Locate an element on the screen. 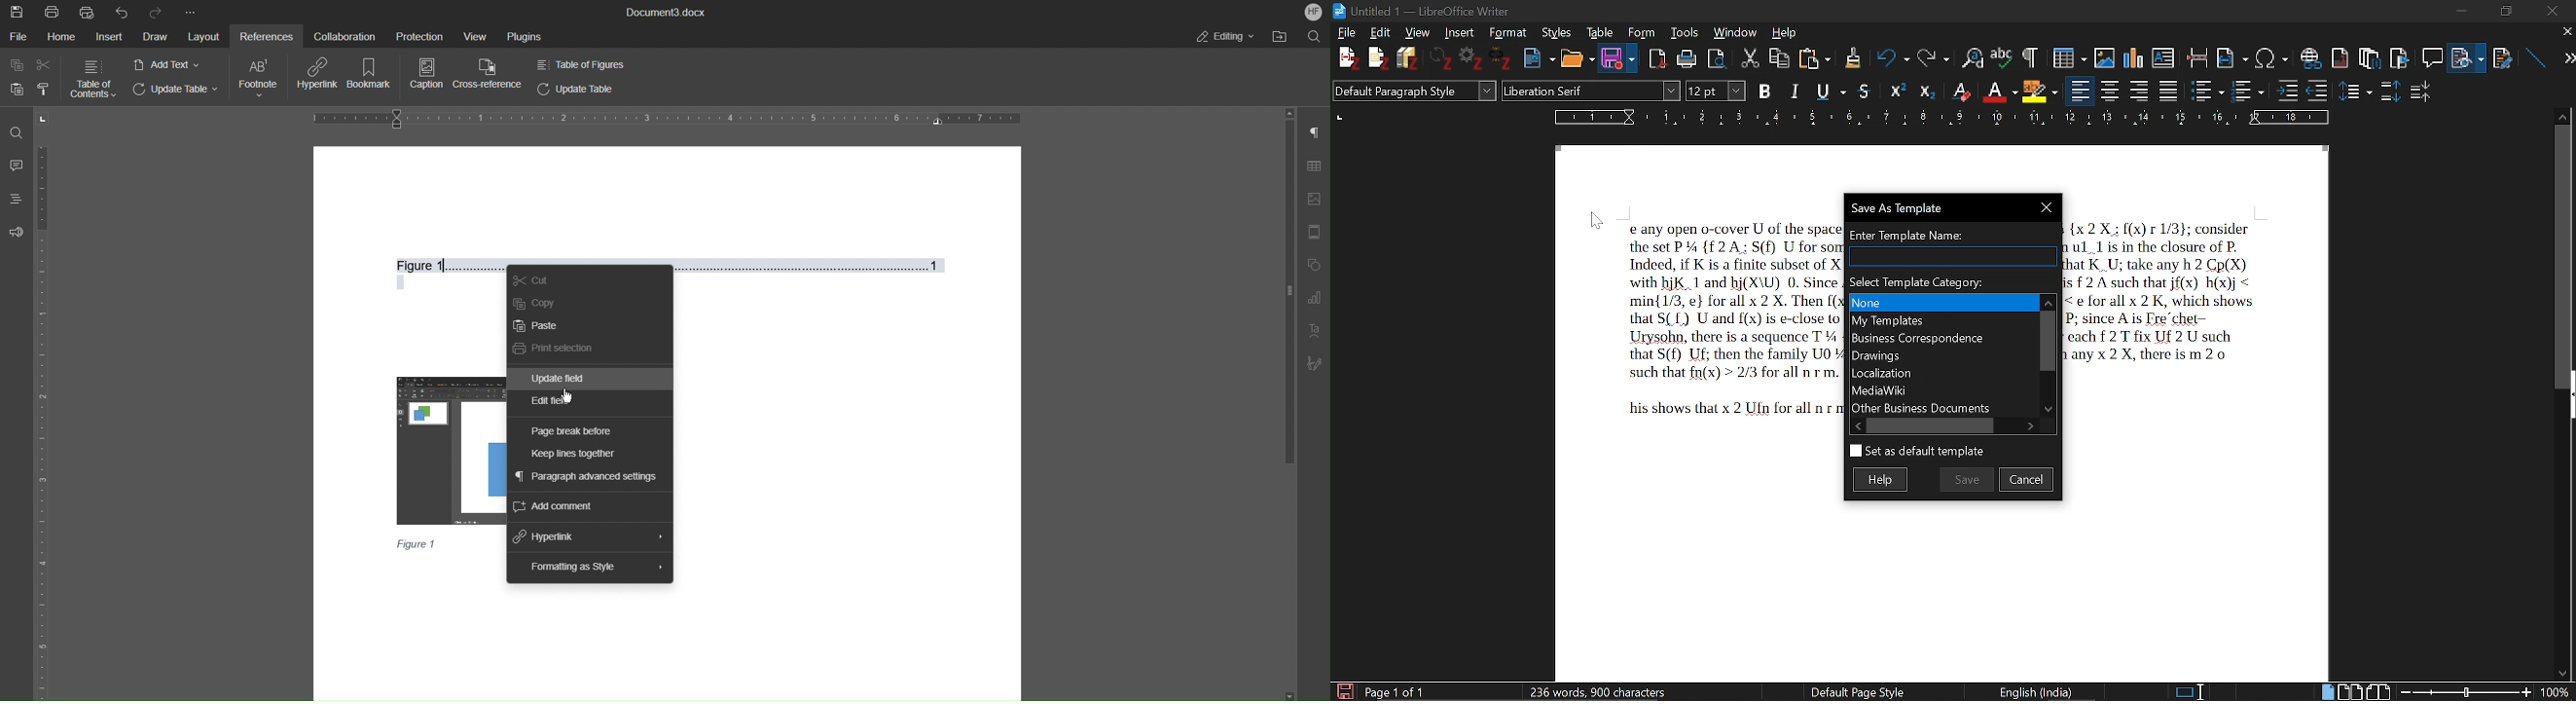  Hyperlink is located at coordinates (546, 537).